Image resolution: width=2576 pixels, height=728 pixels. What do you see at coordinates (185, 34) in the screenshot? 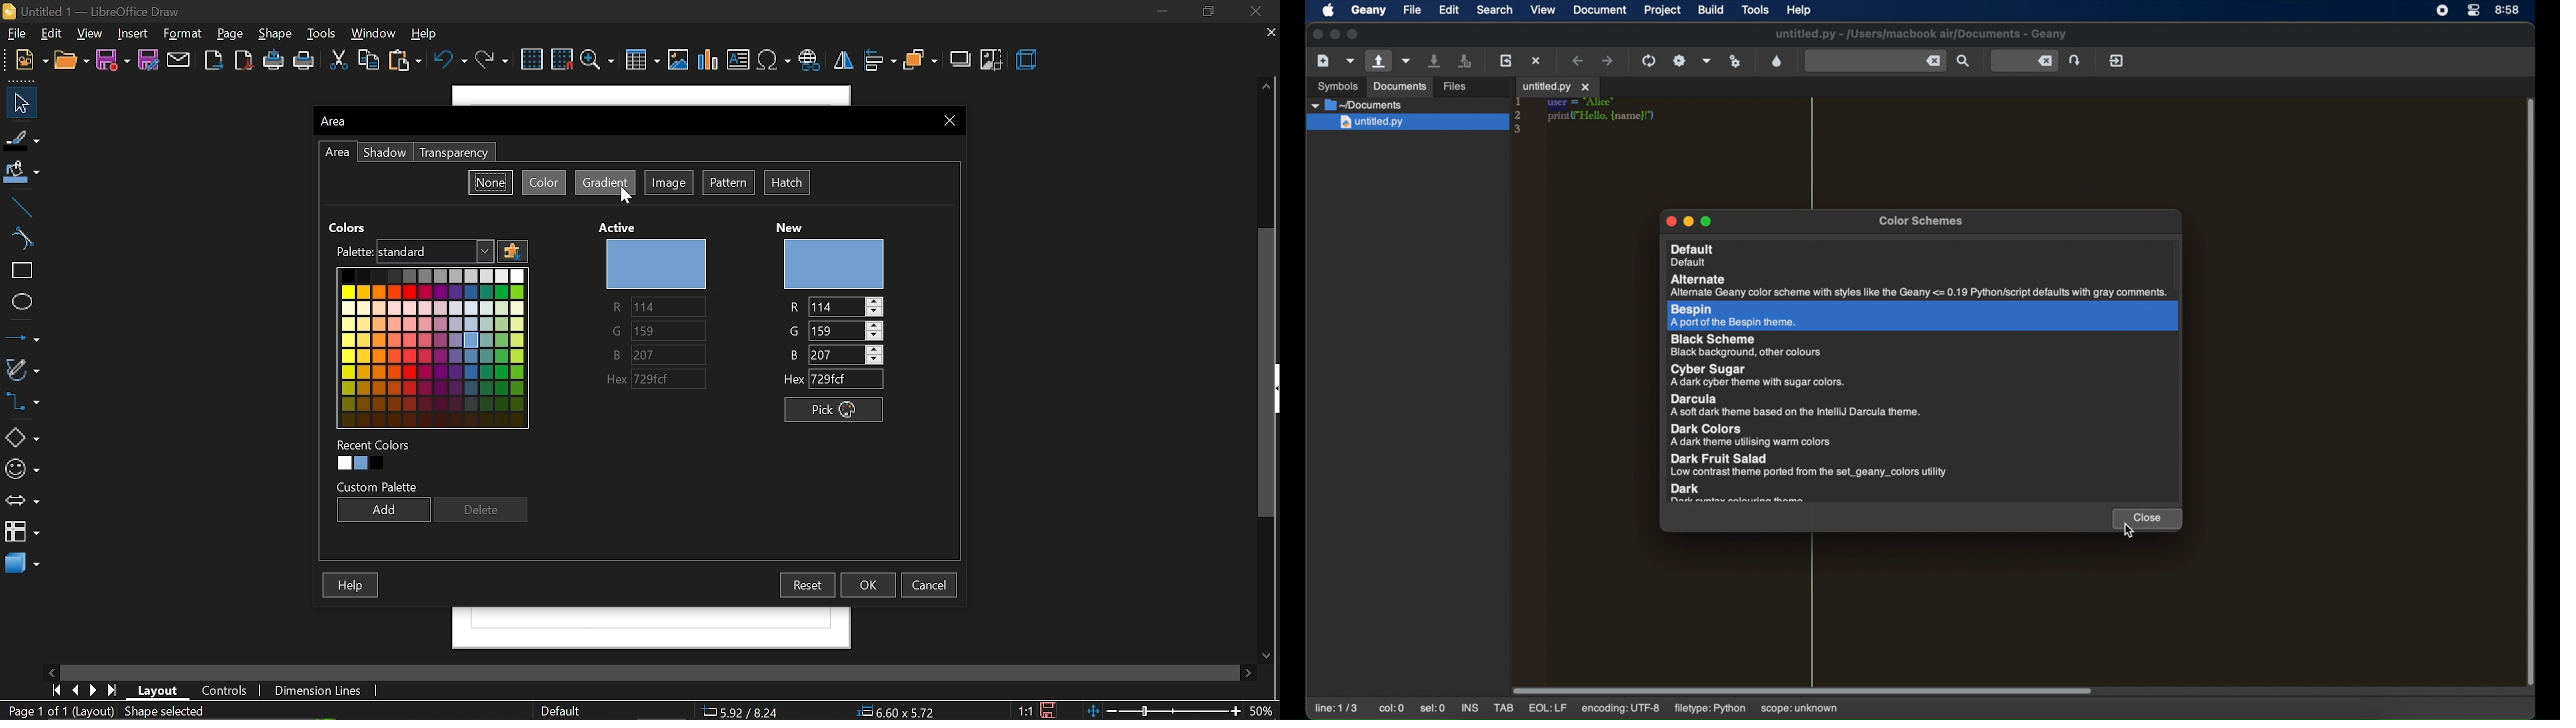
I see `Format` at bounding box center [185, 34].